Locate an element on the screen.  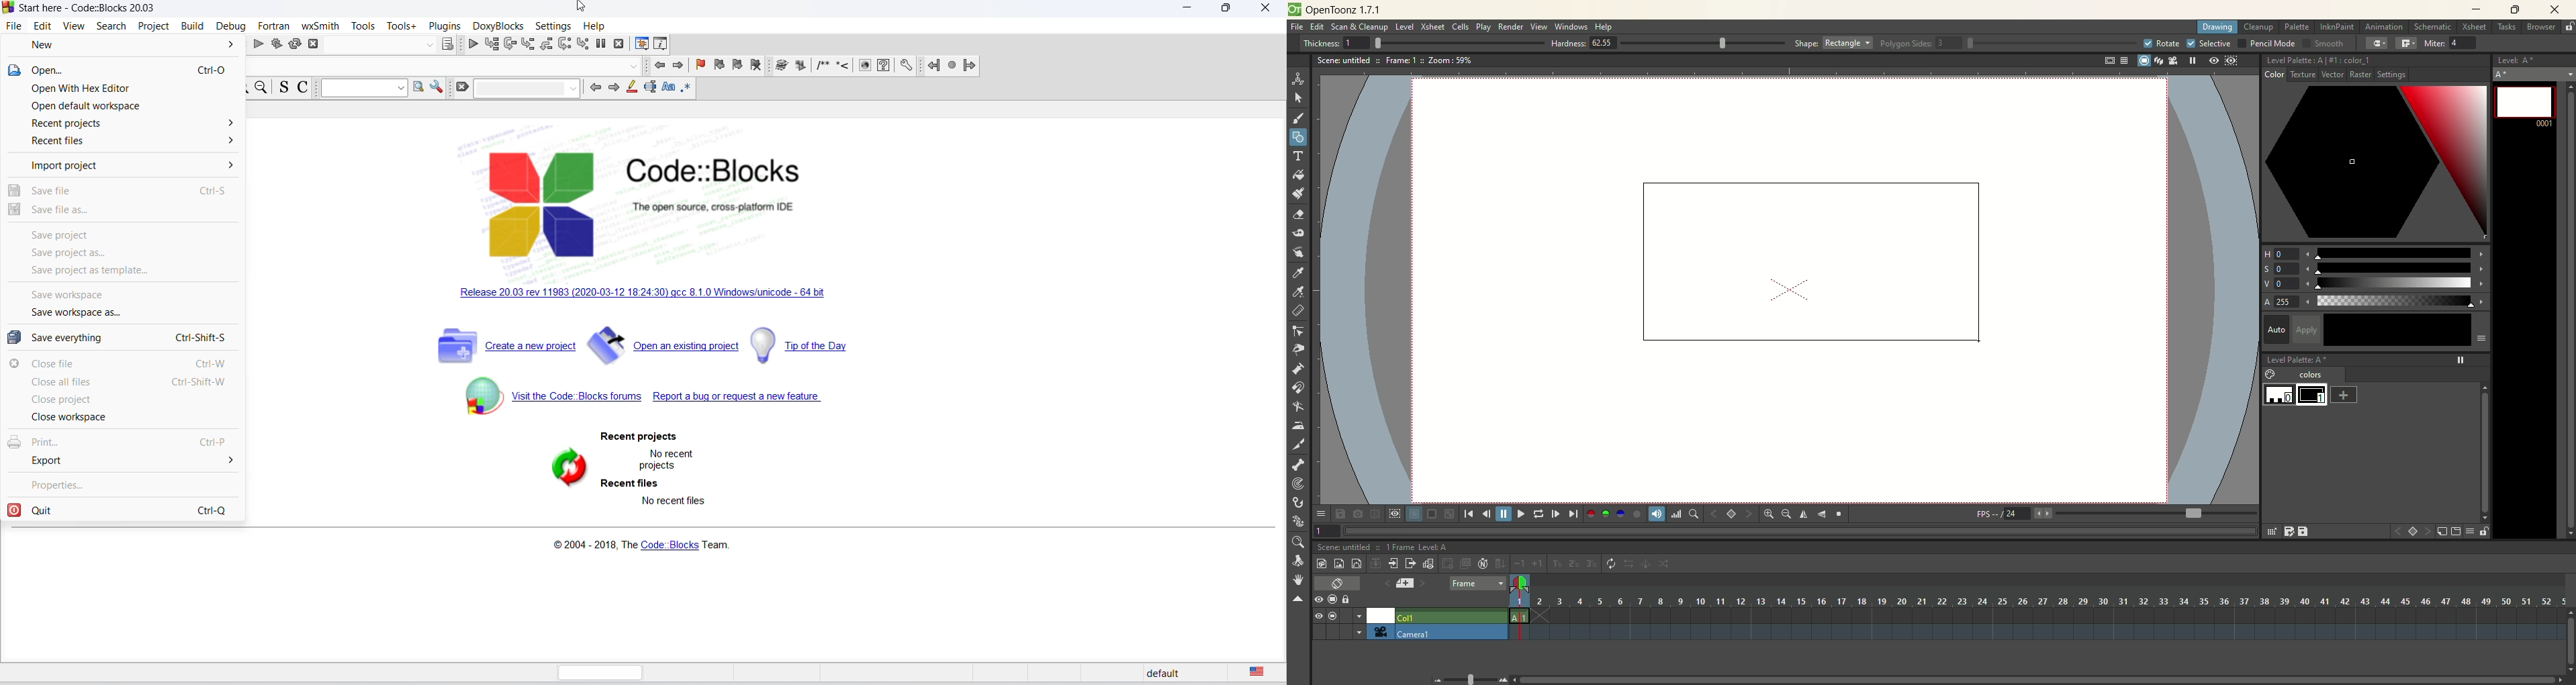
save workspace is located at coordinates (122, 296).